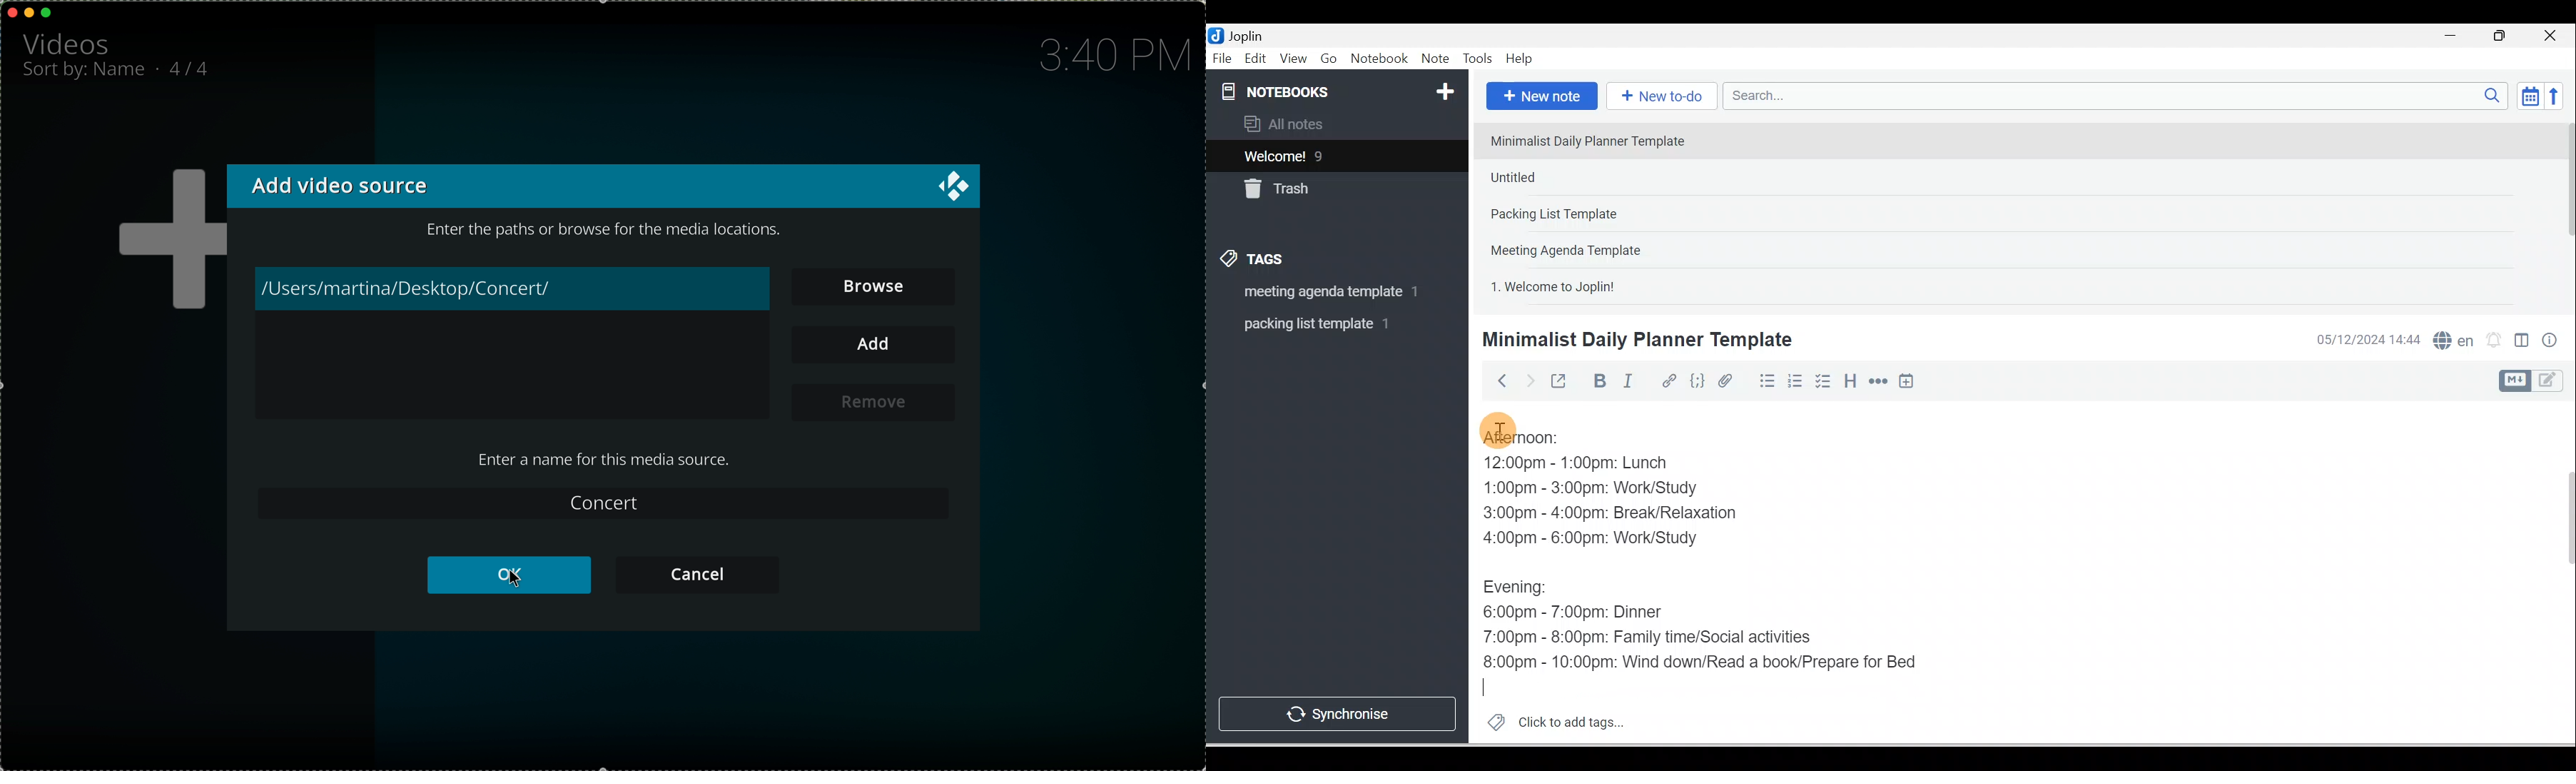 This screenshot has height=784, width=2576. I want to click on Enter a name for this media source., so click(602, 460).